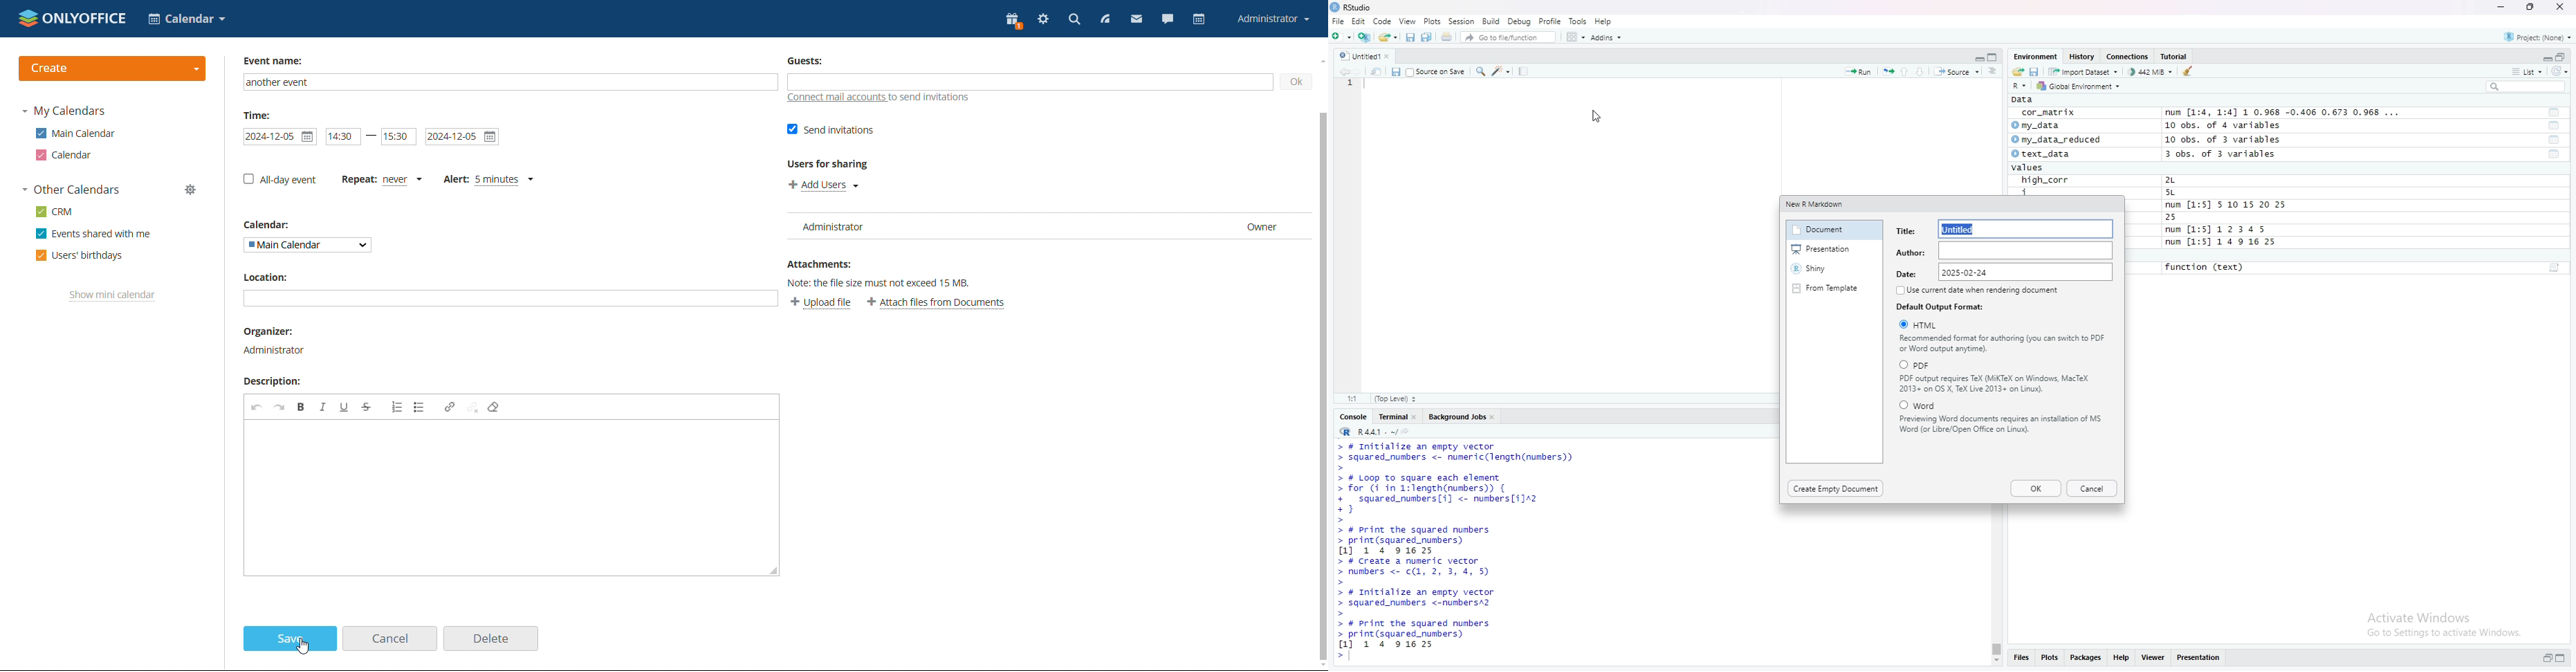 The width and height of the screenshot is (2576, 672). Describe the element at coordinates (1480, 72) in the screenshot. I see `Search` at that location.